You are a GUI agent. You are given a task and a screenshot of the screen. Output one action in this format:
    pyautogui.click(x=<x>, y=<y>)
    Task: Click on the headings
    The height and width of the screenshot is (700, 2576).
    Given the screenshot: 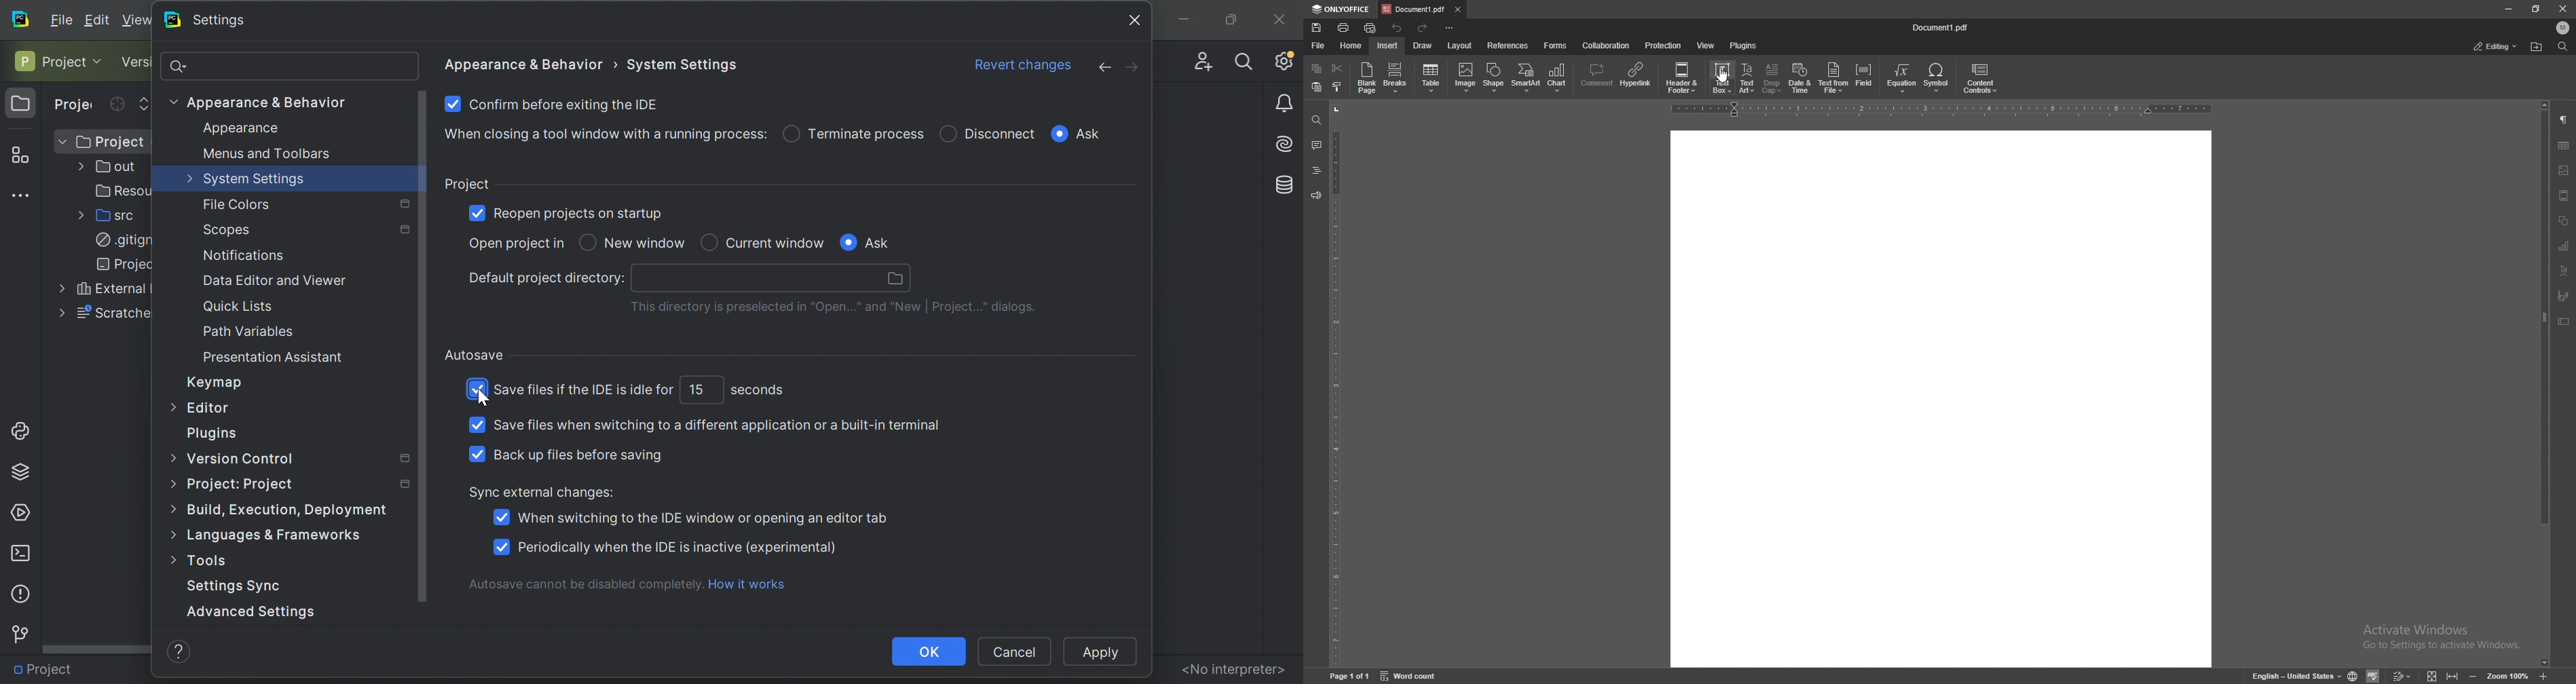 What is the action you would take?
    pyautogui.click(x=1316, y=170)
    